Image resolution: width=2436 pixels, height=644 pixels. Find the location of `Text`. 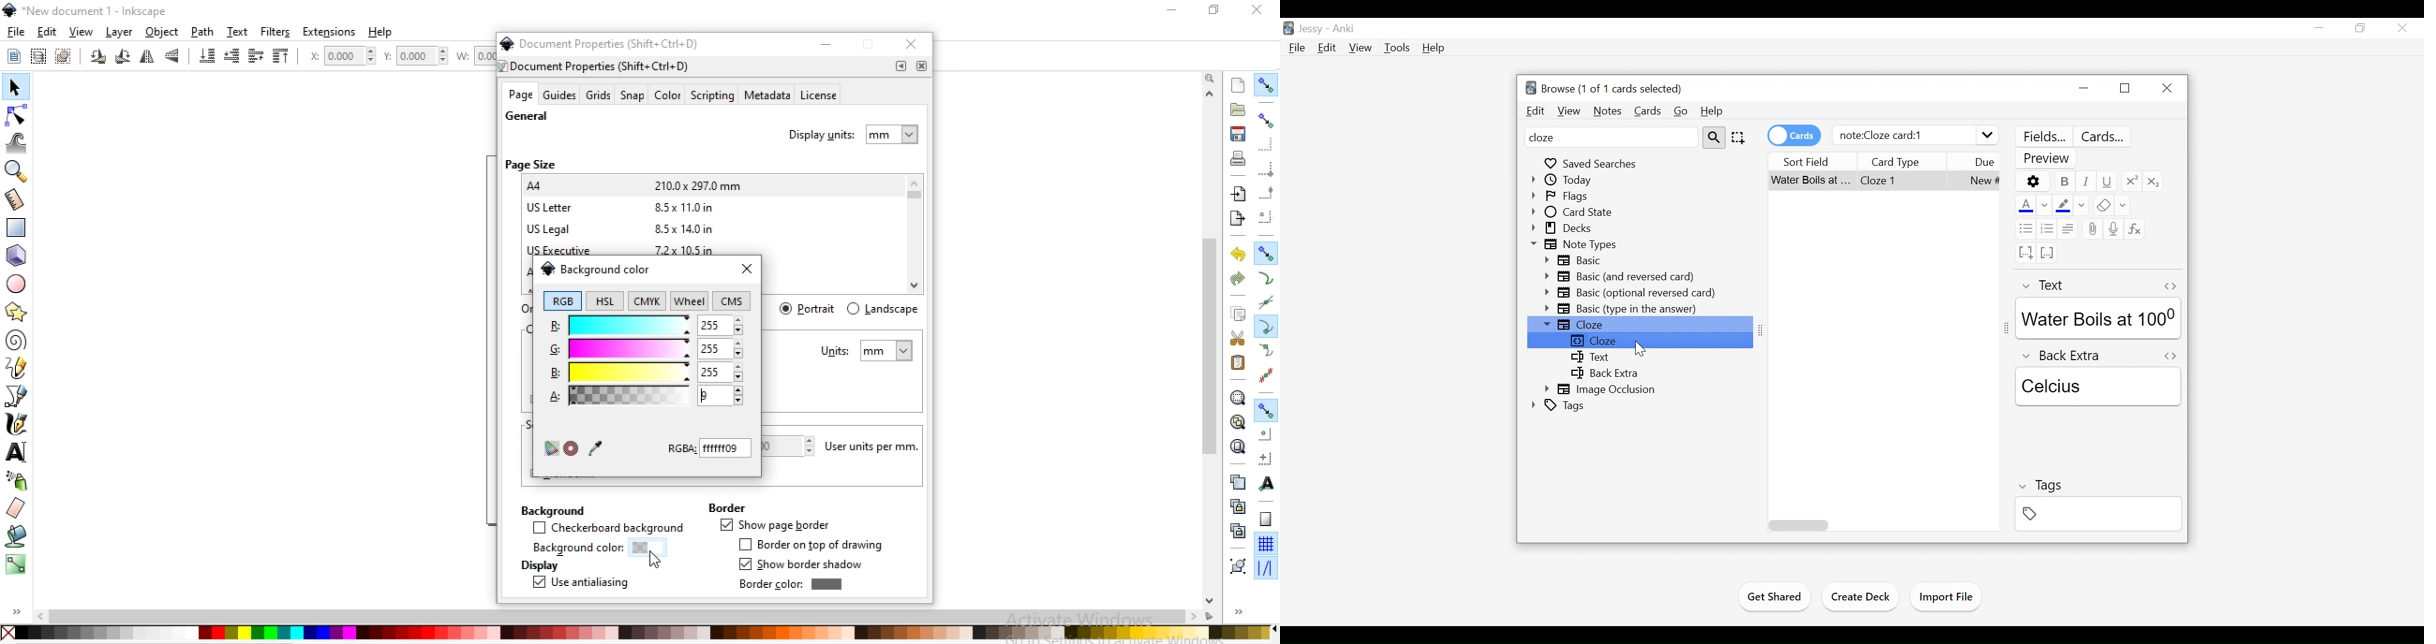

Text is located at coordinates (1591, 358).